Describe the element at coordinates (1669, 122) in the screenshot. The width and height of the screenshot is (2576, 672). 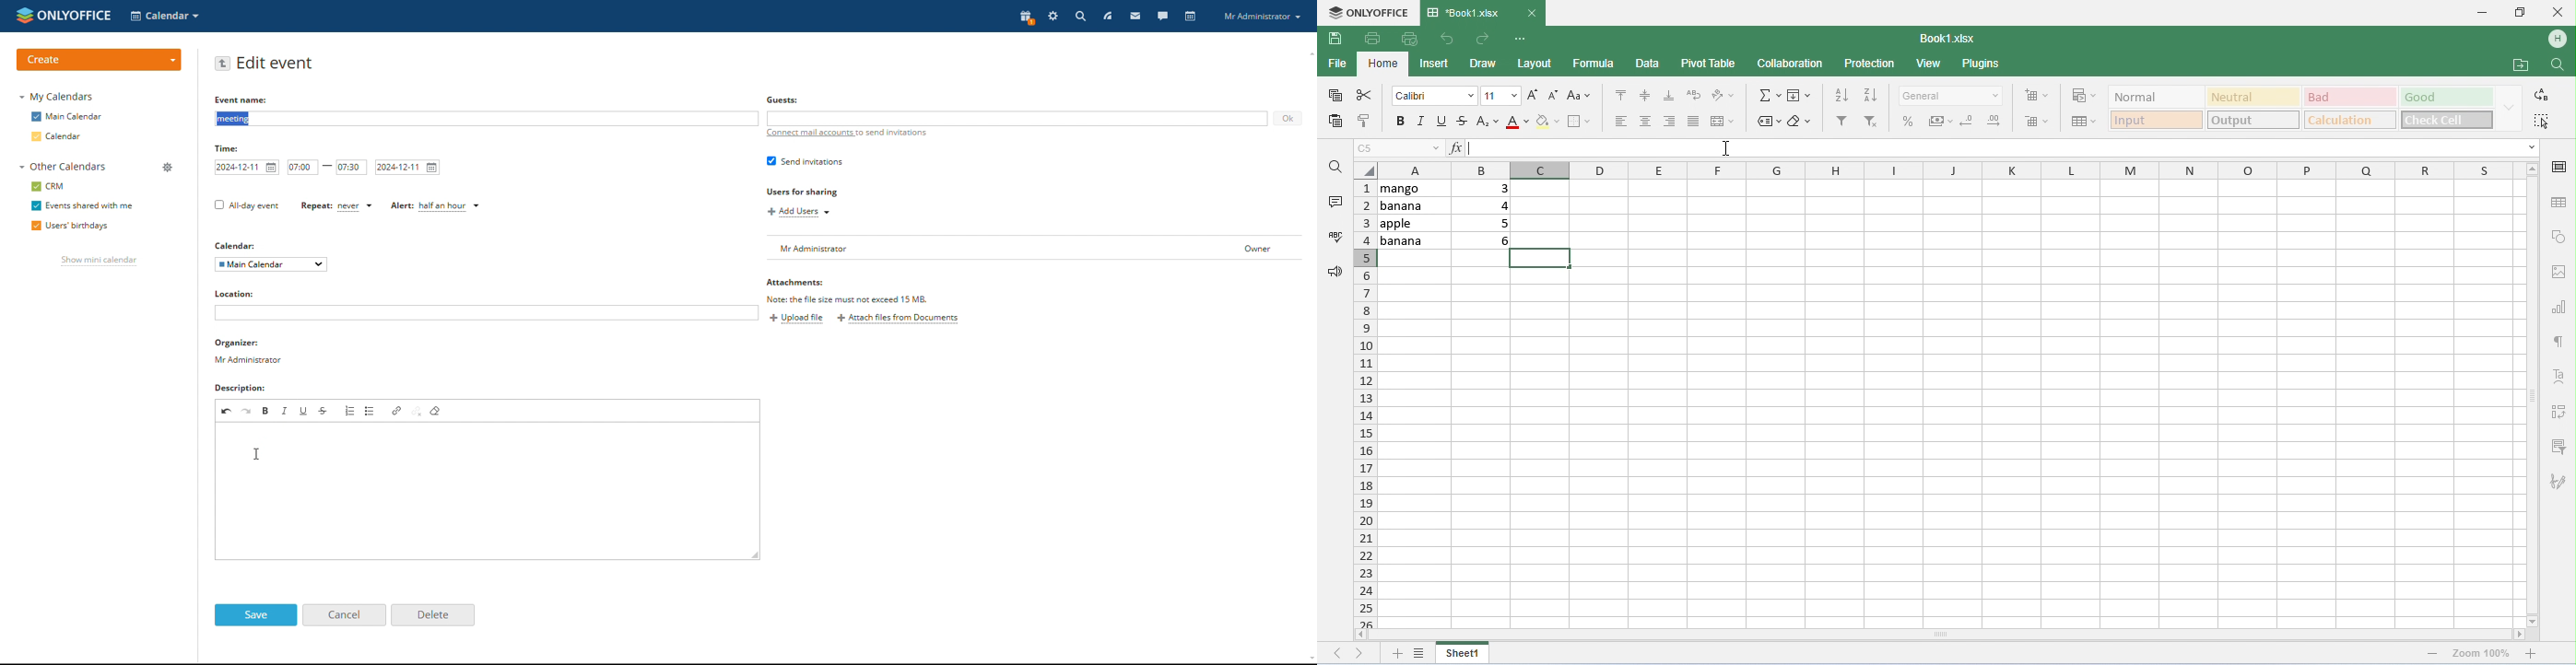
I see `align left` at that location.